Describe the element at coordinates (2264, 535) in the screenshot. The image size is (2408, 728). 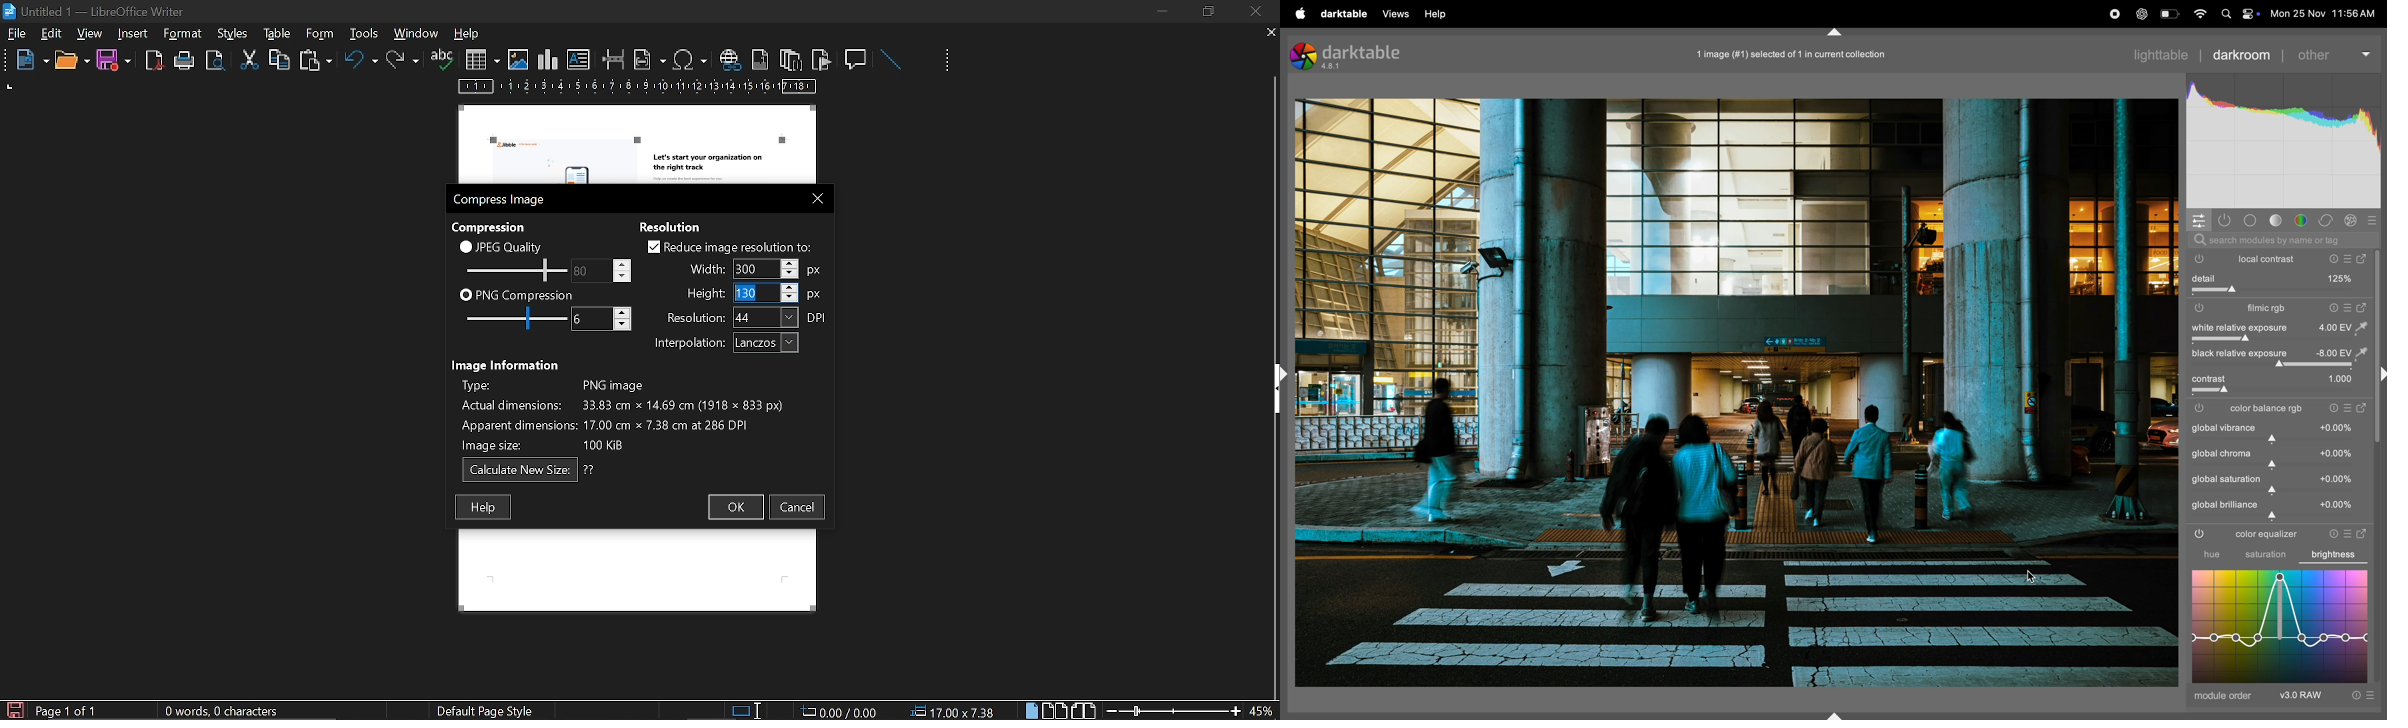
I see `color equalizer` at that location.